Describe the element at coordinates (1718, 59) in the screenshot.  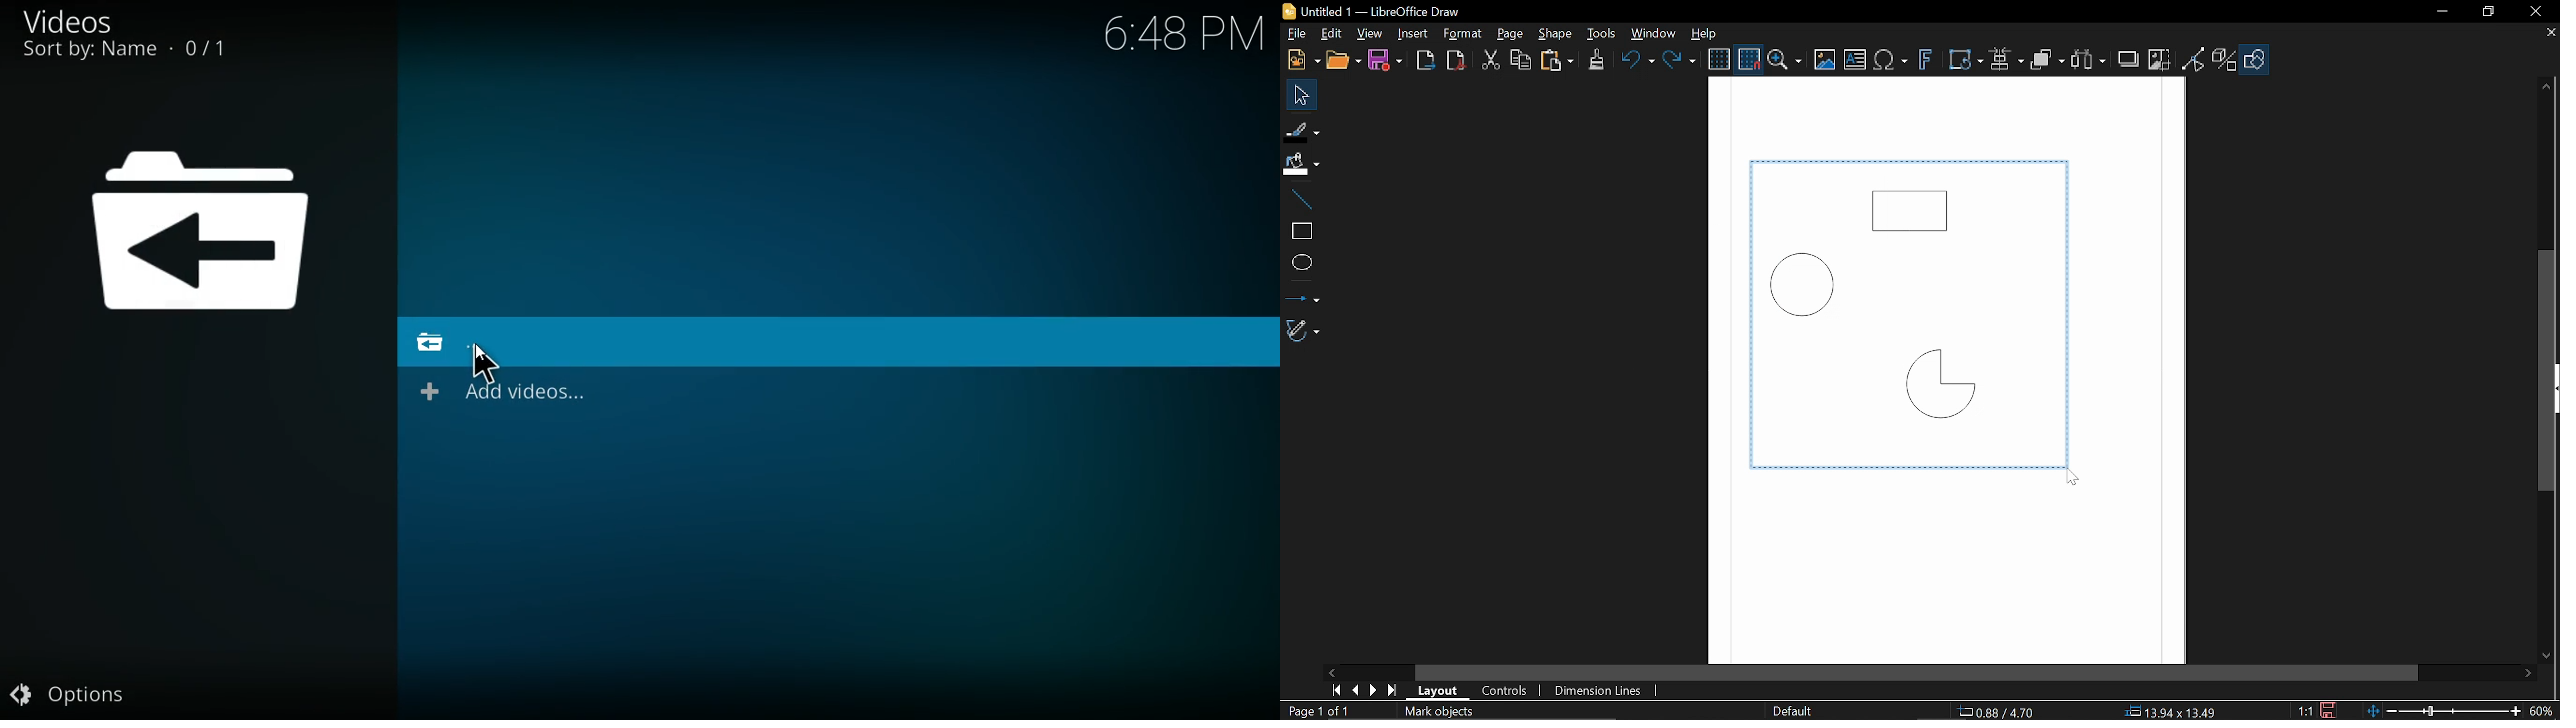
I see `Display grid` at that location.